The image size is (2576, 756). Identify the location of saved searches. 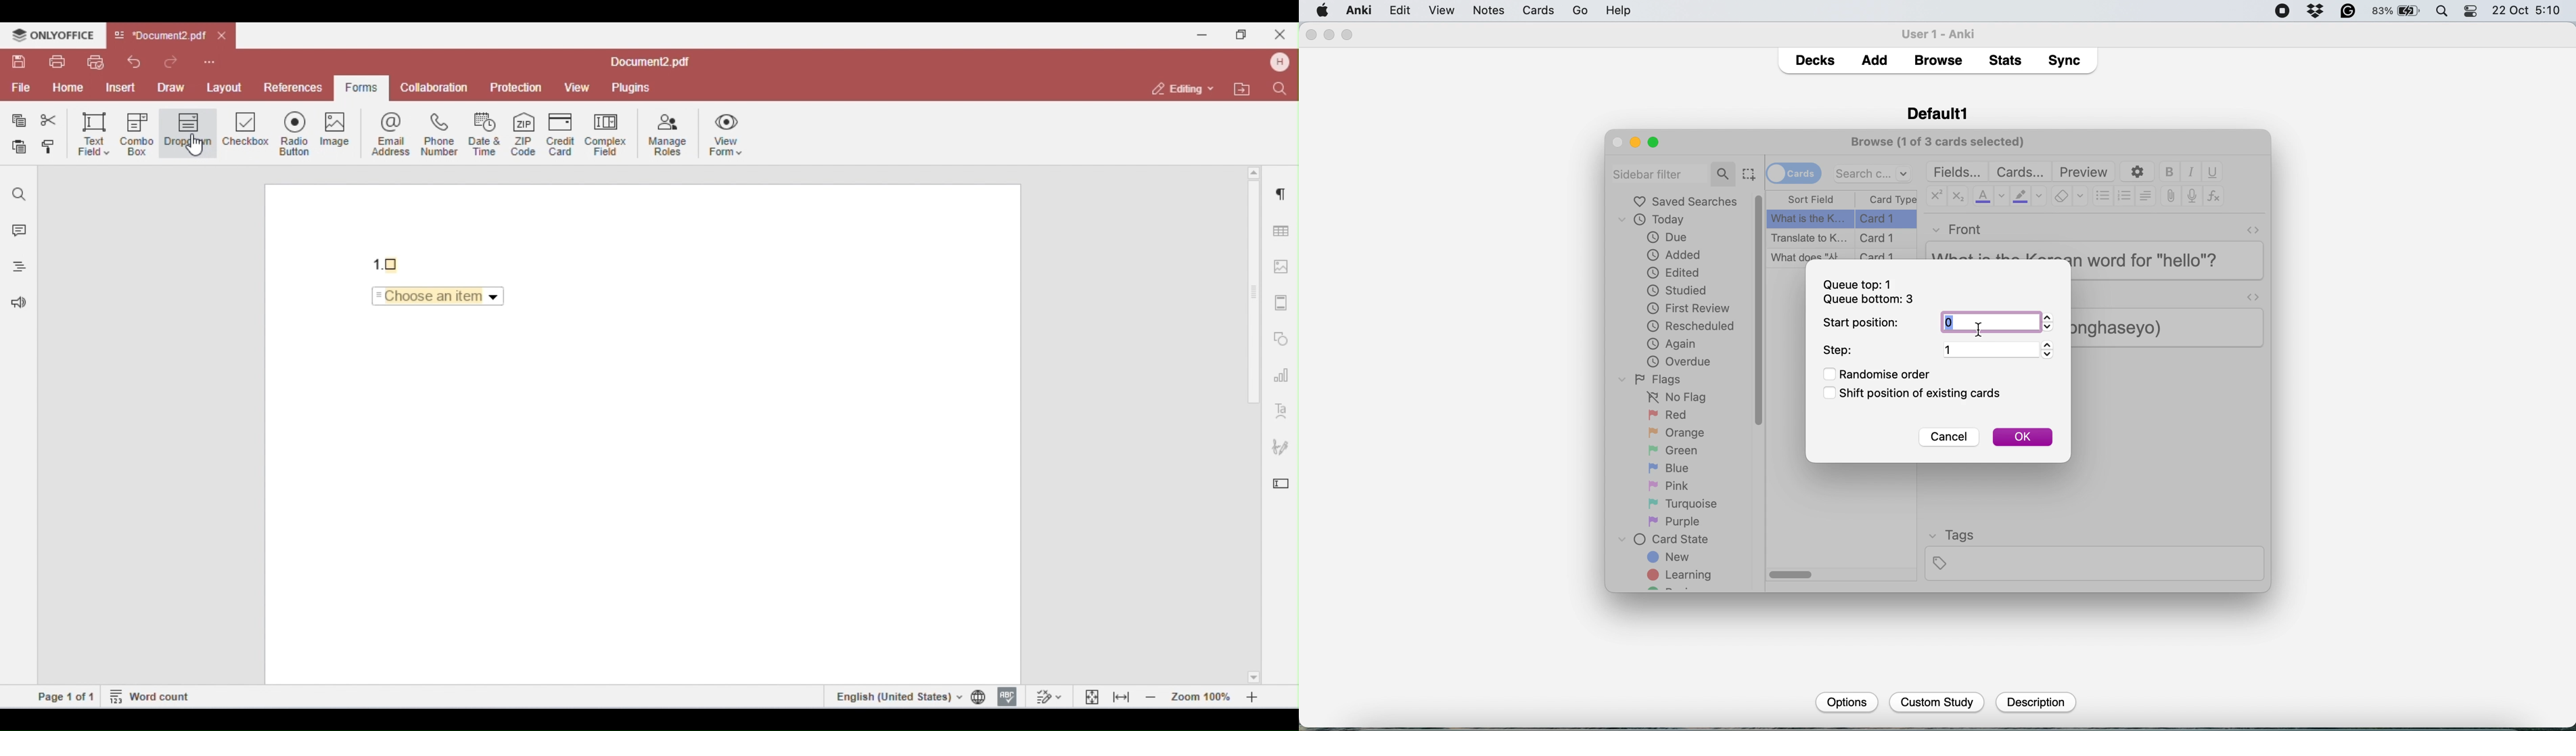
(1685, 202).